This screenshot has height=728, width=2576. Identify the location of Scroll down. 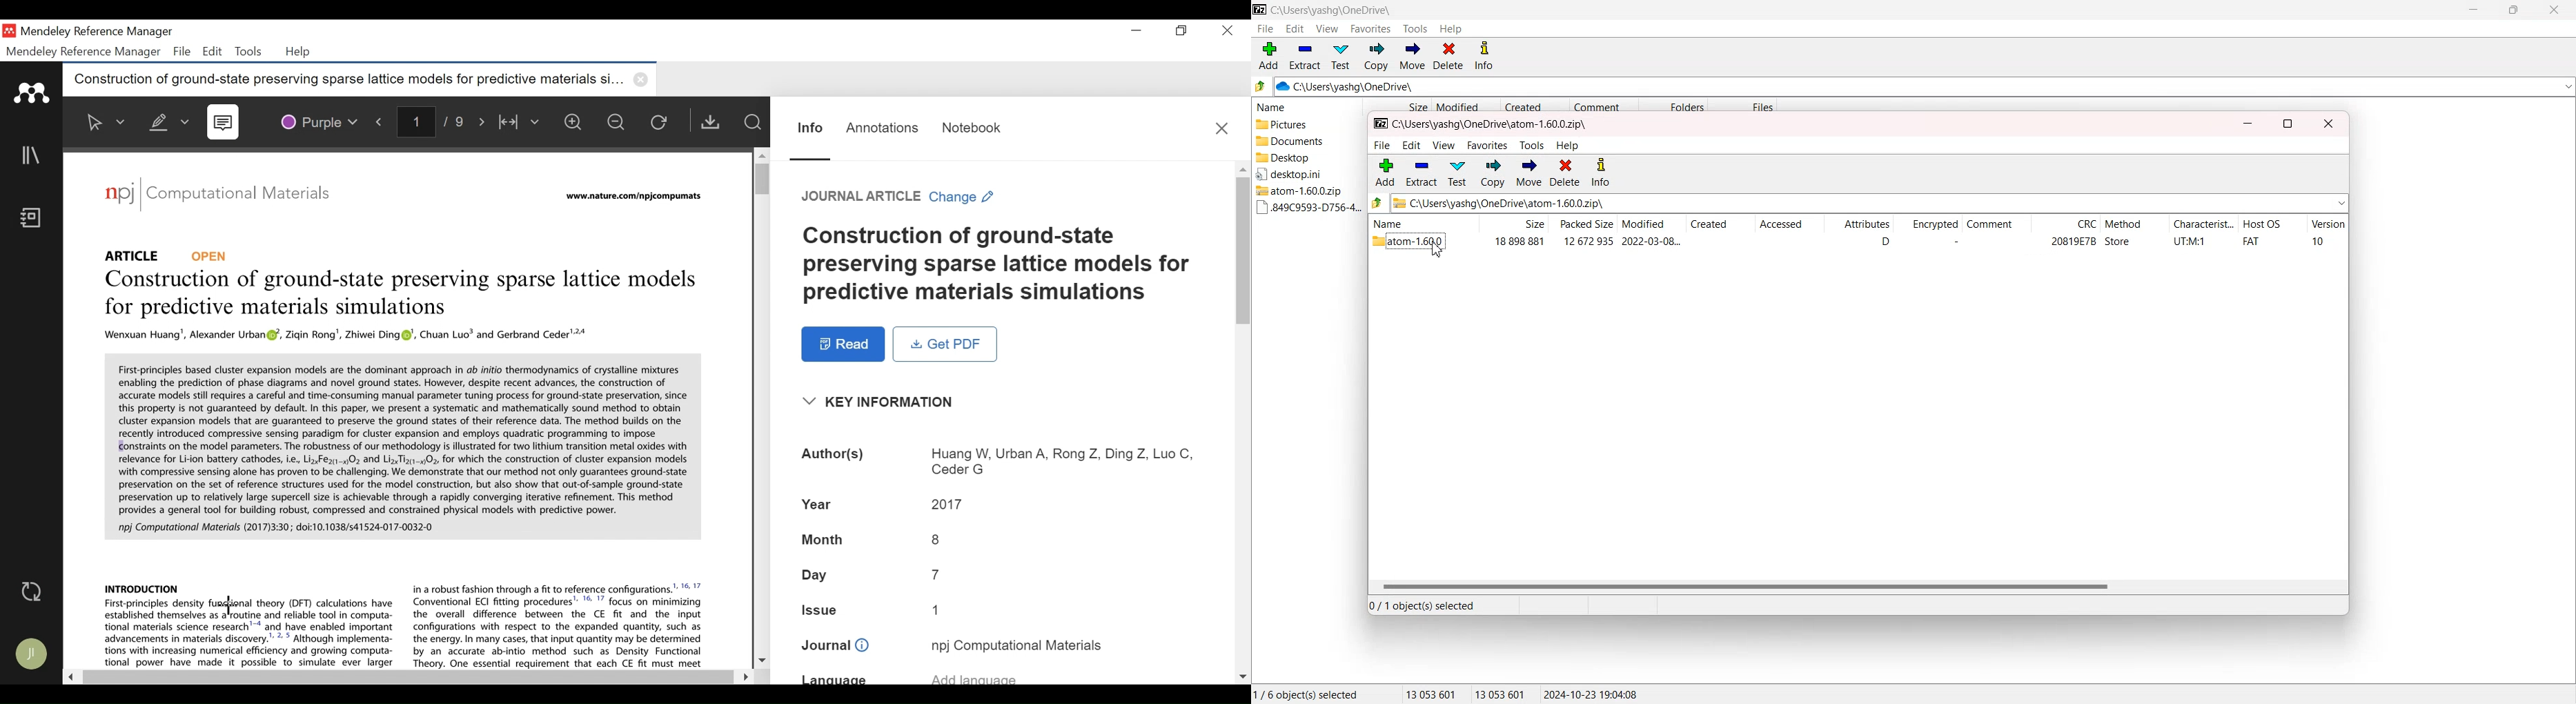
(1243, 677).